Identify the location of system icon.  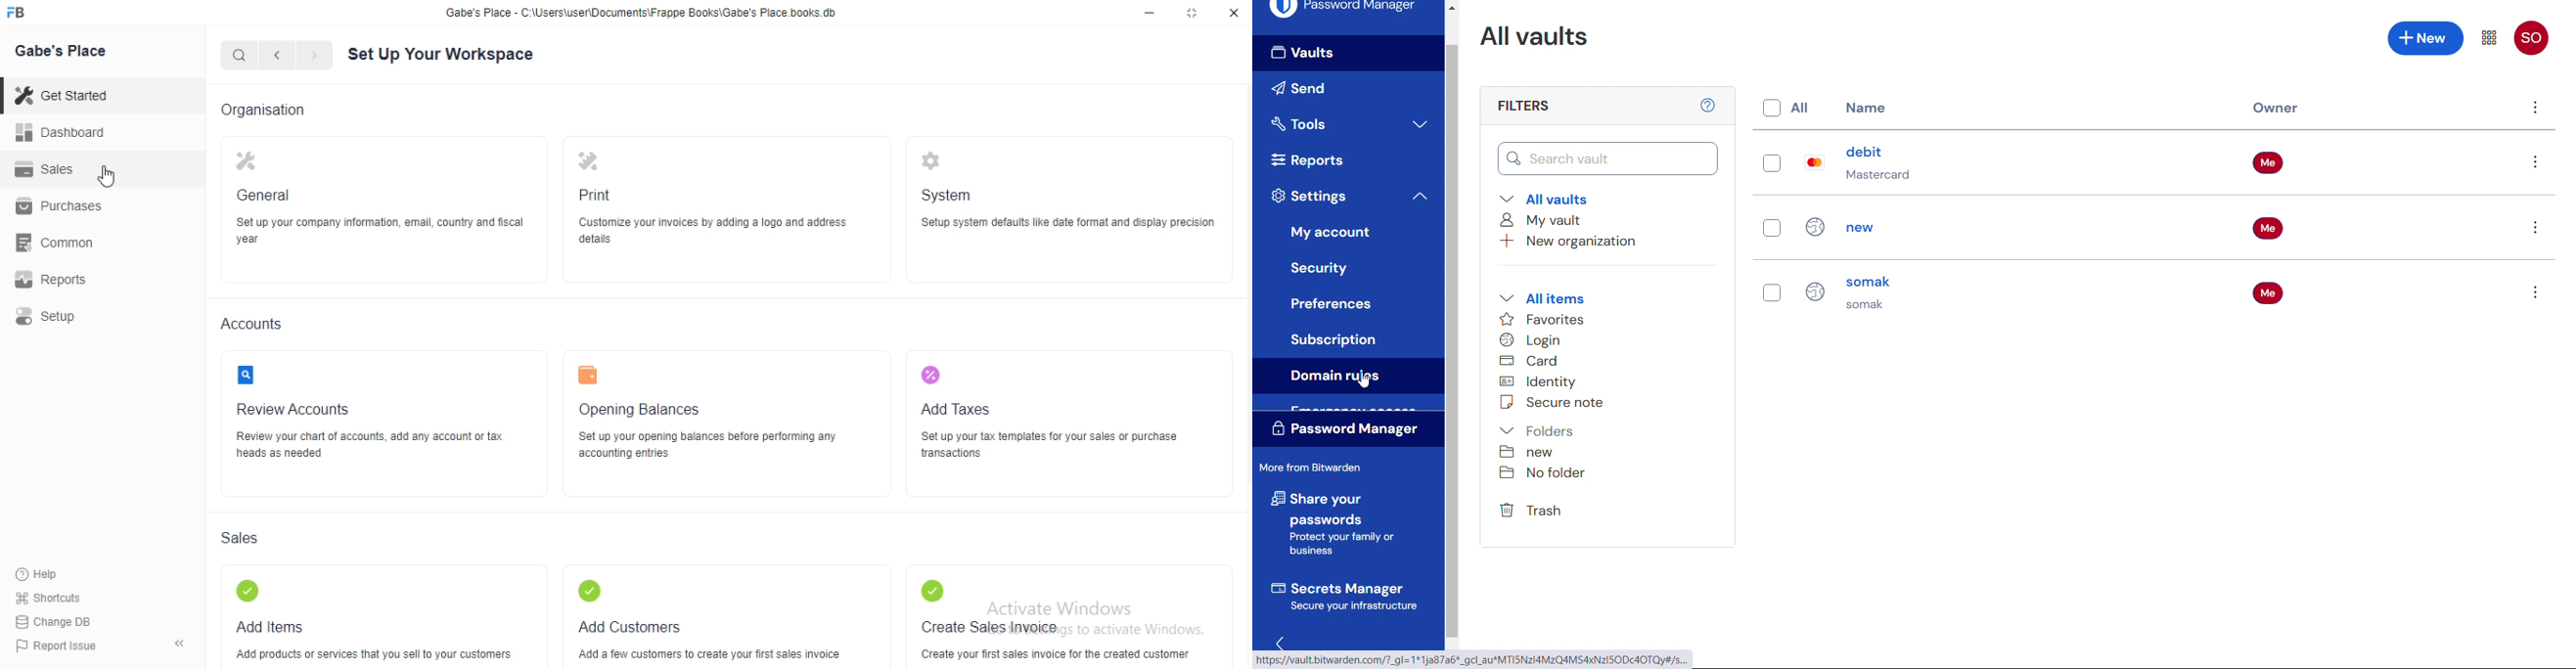
(931, 161).